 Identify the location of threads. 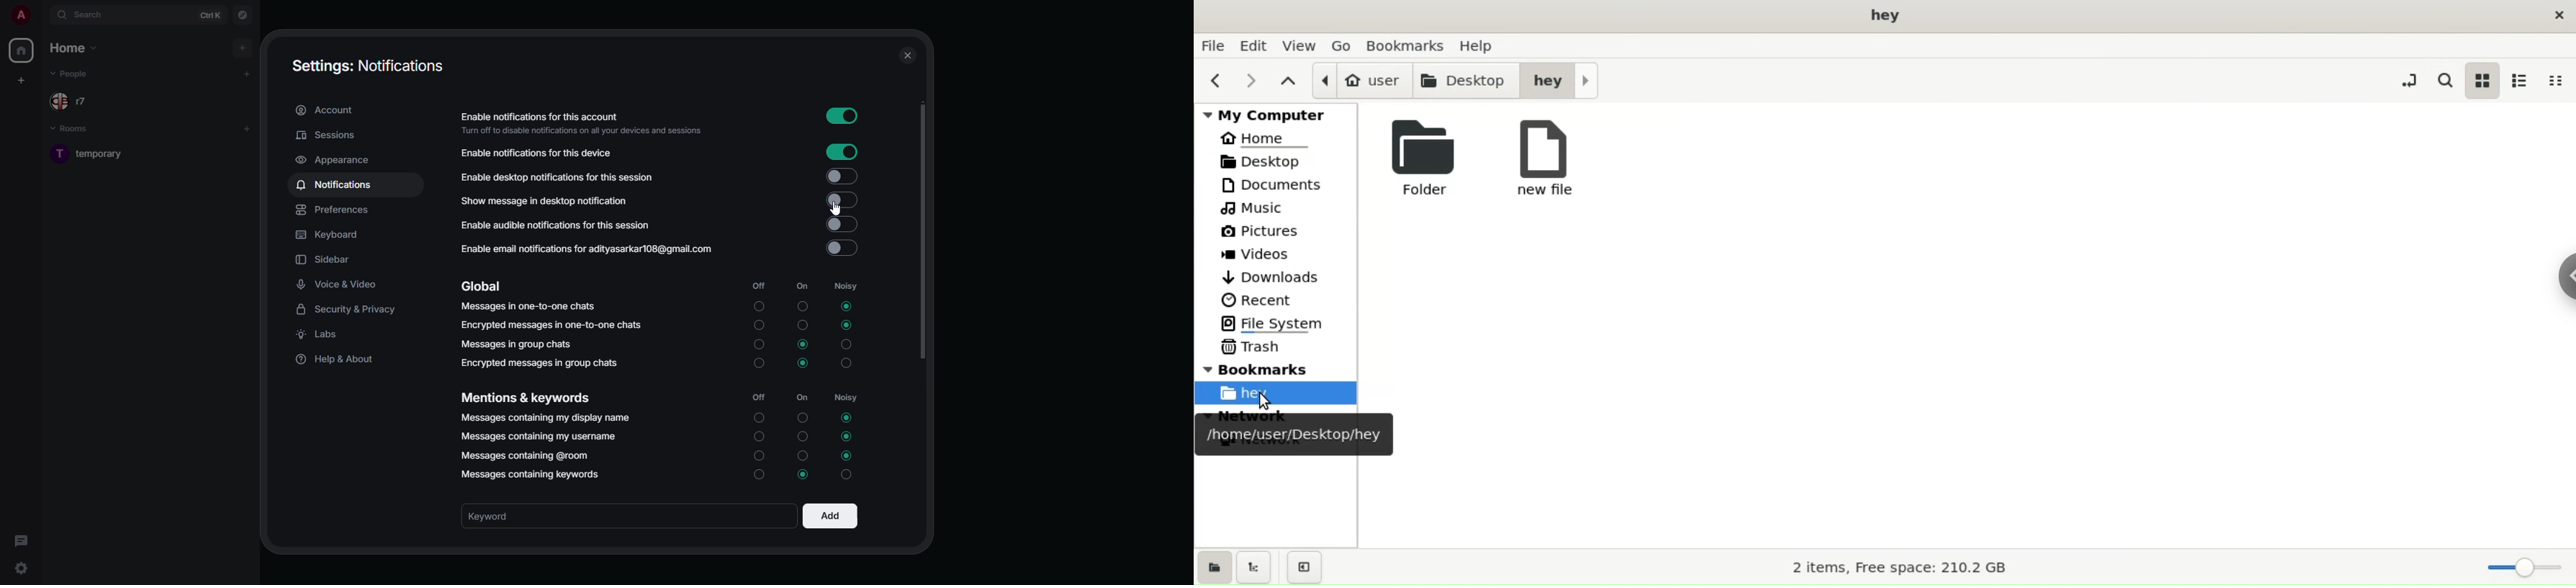
(21, 540).